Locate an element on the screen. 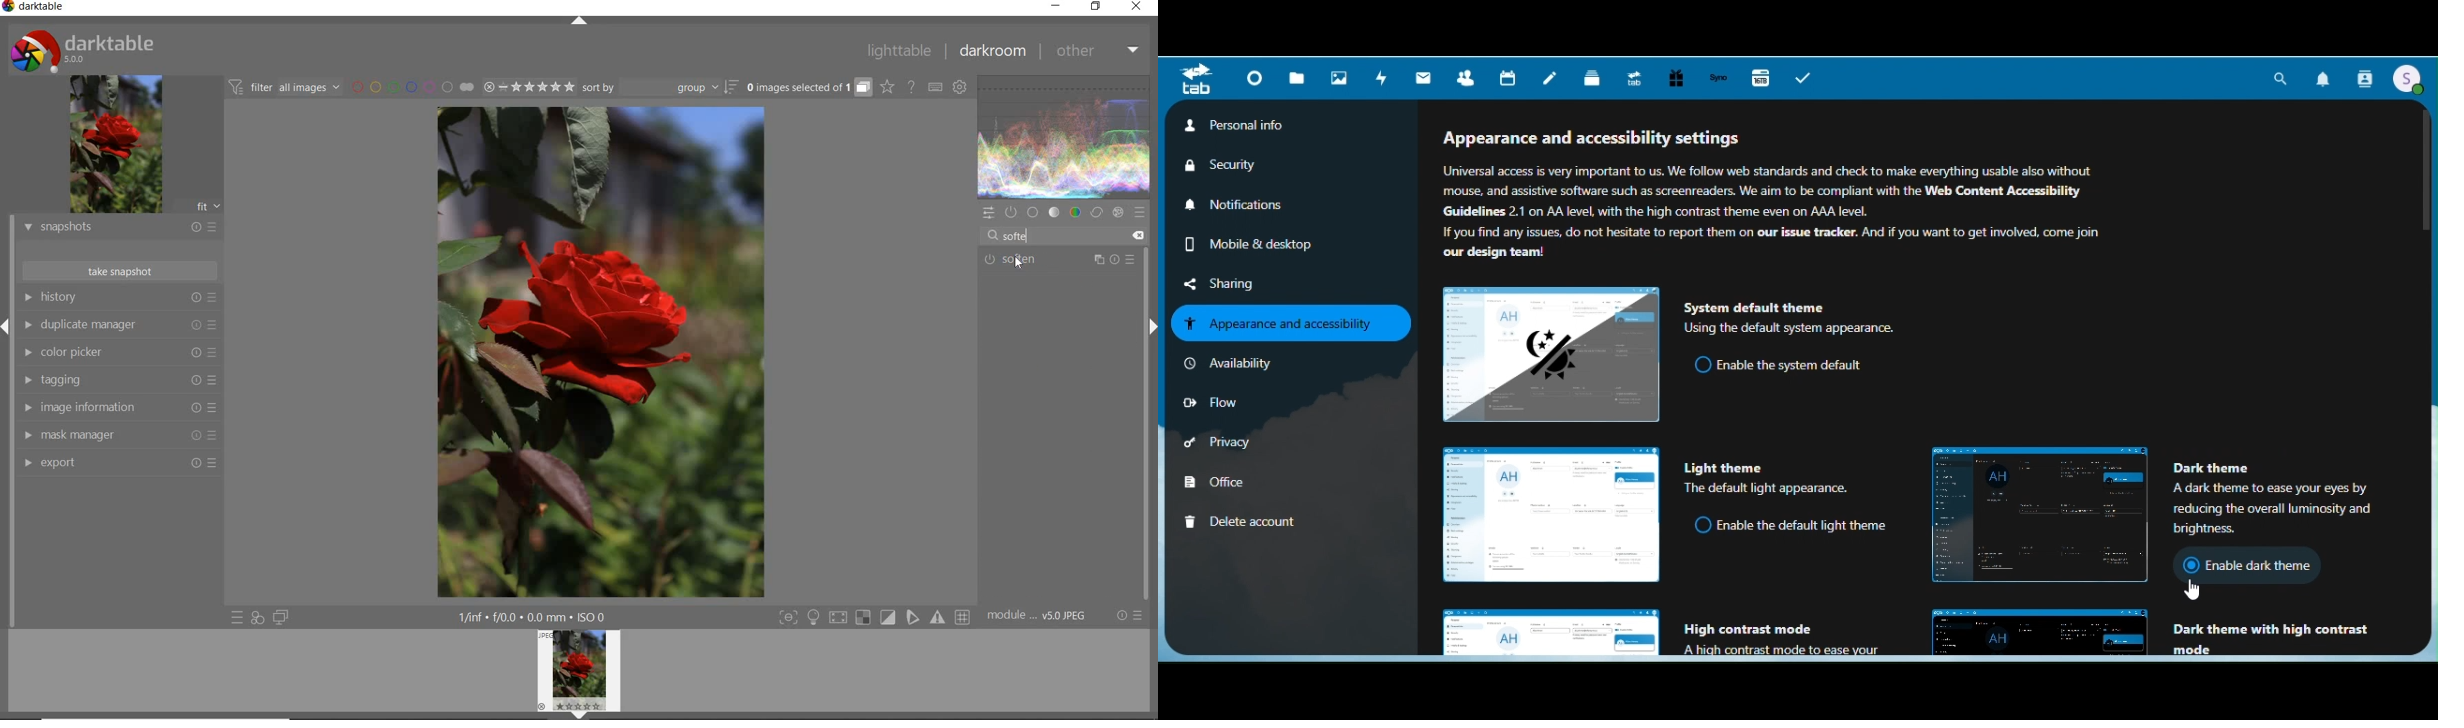 The image size is (2464, 728). export is located at coordinates (119, 464).